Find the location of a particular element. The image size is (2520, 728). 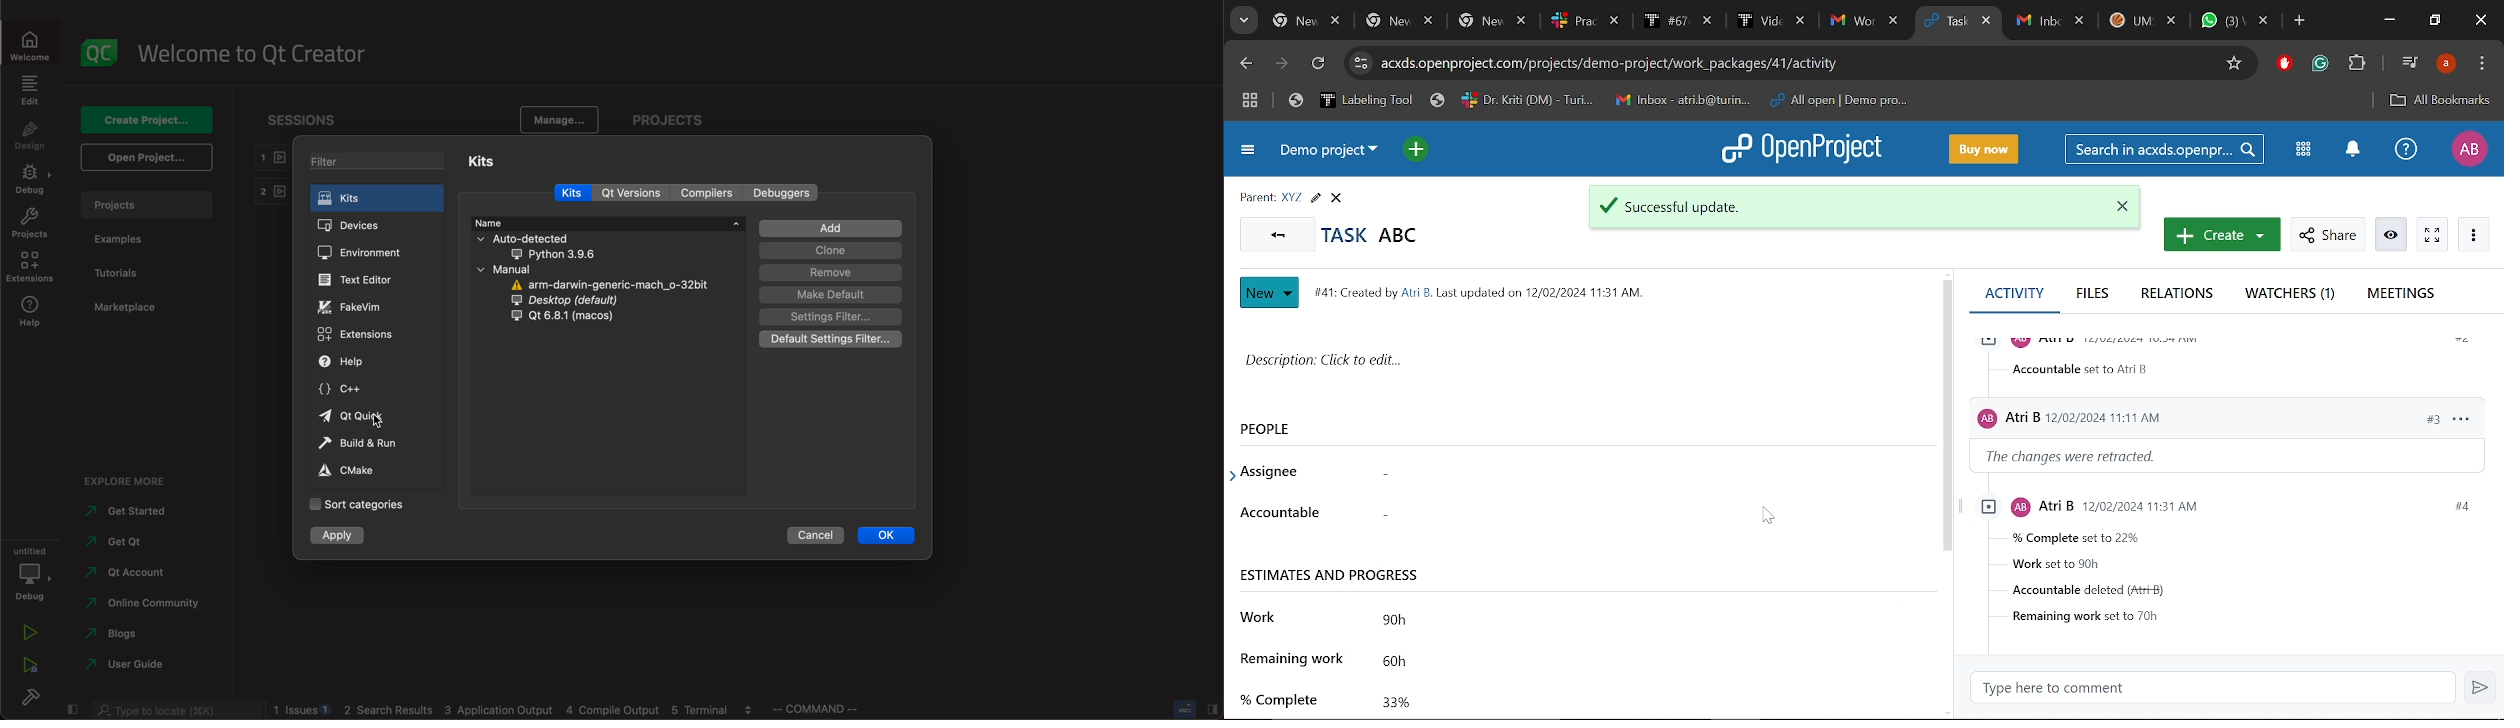

create is located at coordinates (147, 120).